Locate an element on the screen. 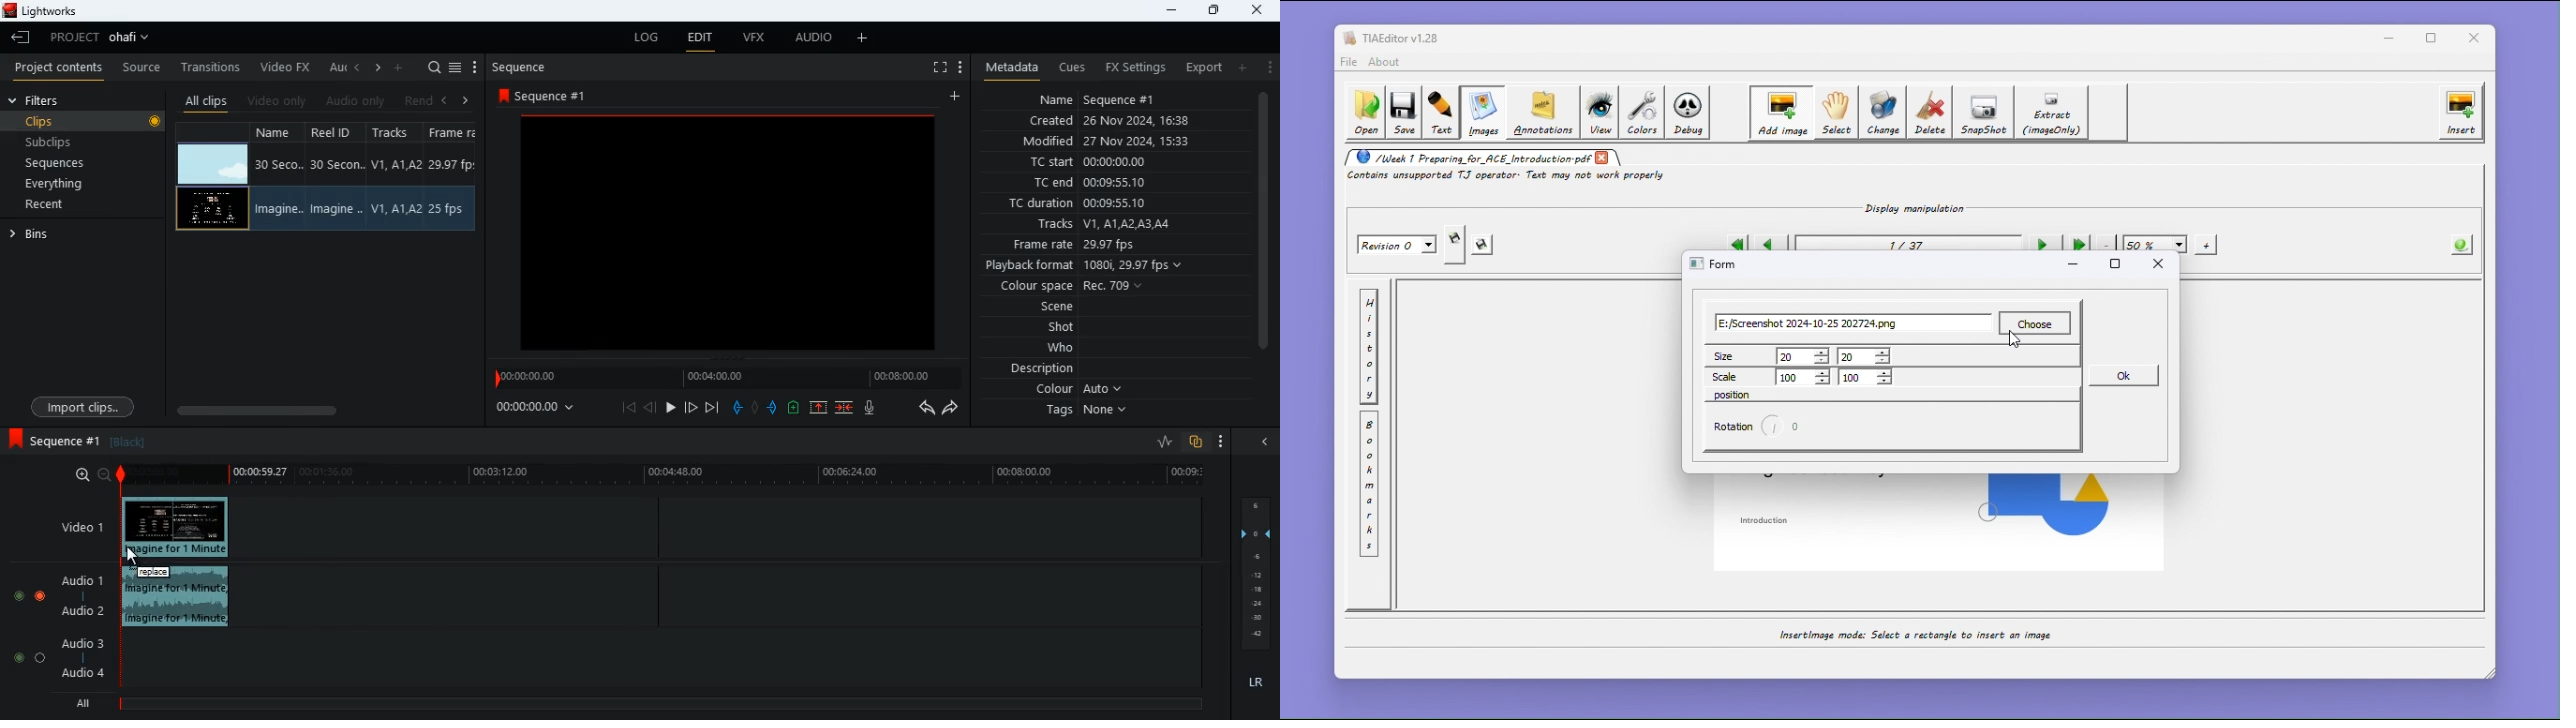 Image resolution: width=2576 pixels, height=728 pixels. rend is located at coordinates (420, 100).